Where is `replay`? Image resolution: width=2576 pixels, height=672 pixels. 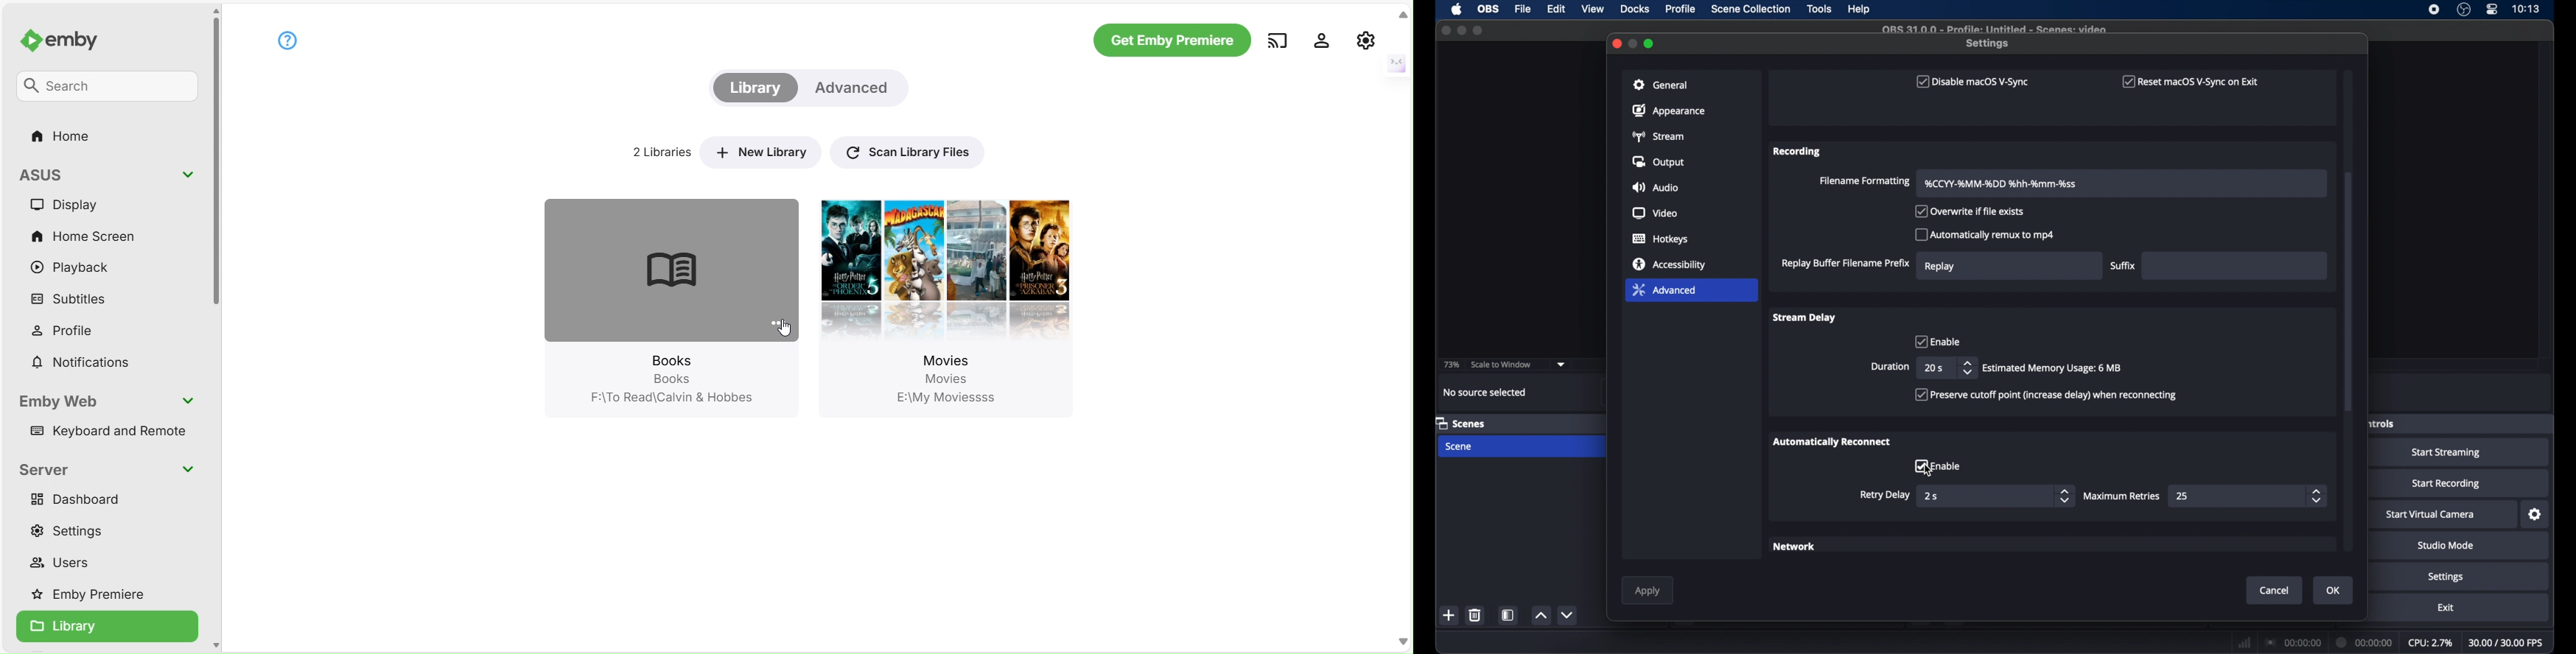 replay is located at coordinates (1940, 266).